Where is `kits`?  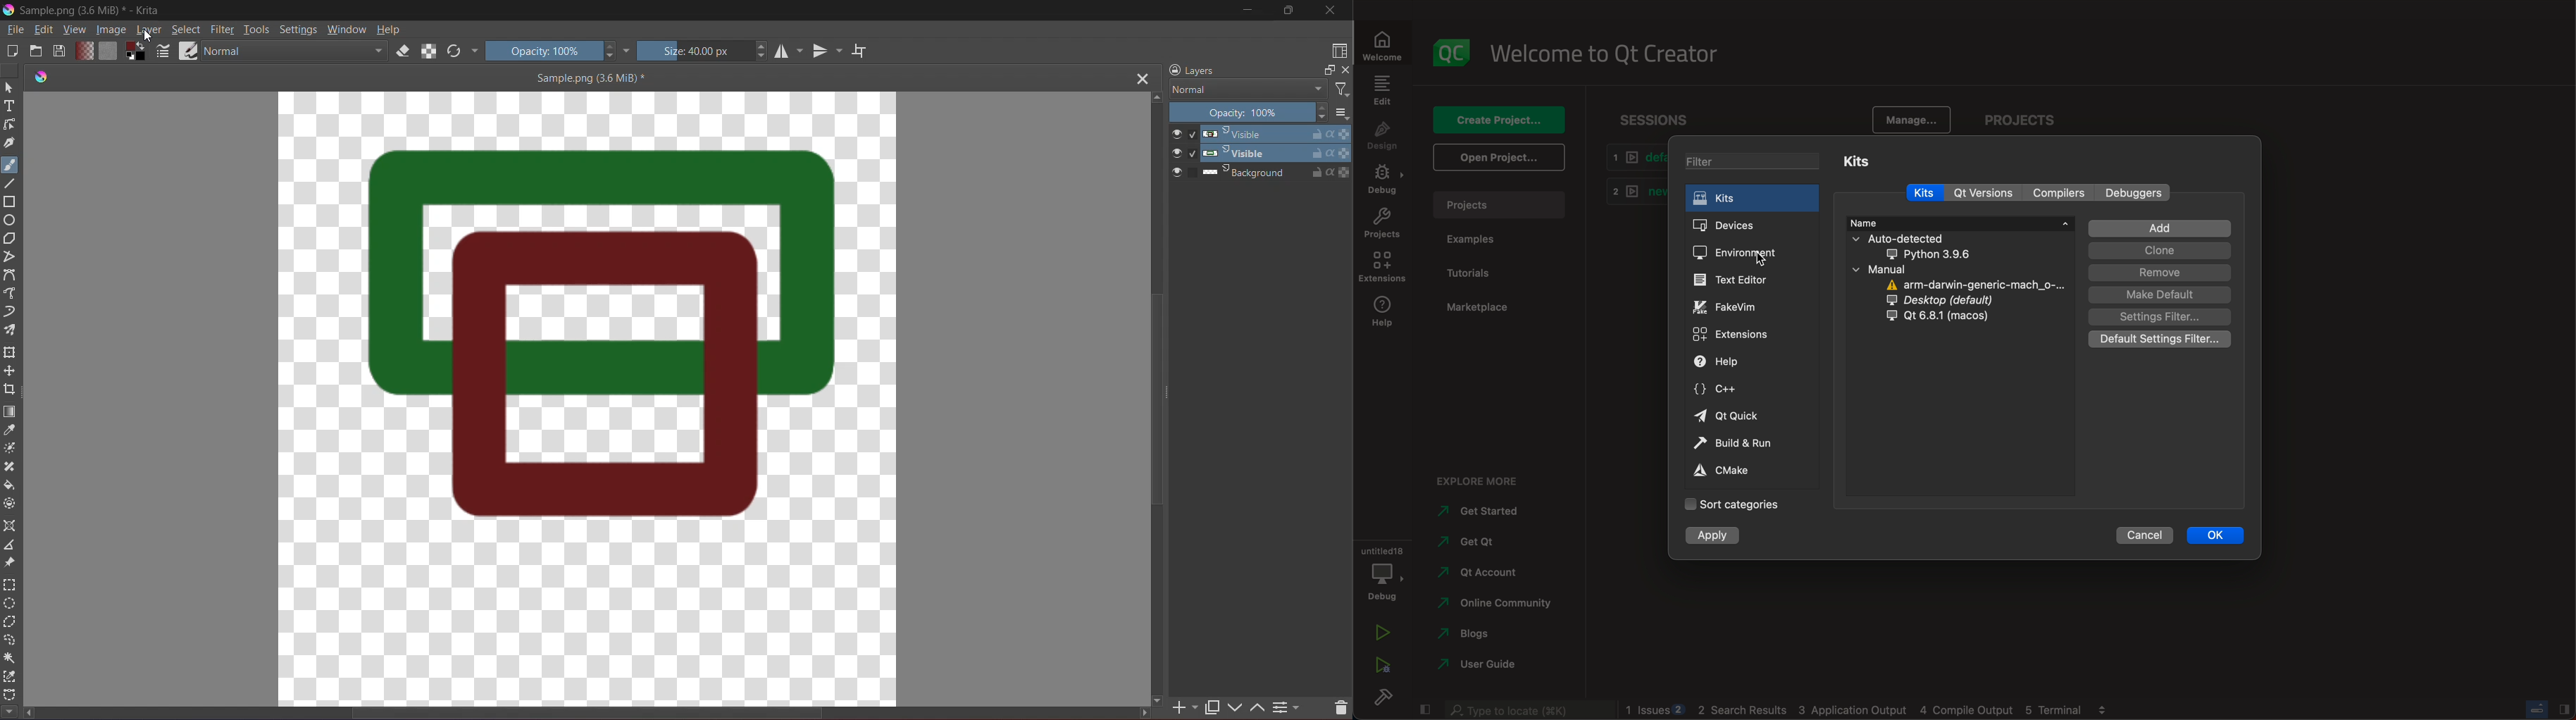 kits is located at coordinates (1925, 193).